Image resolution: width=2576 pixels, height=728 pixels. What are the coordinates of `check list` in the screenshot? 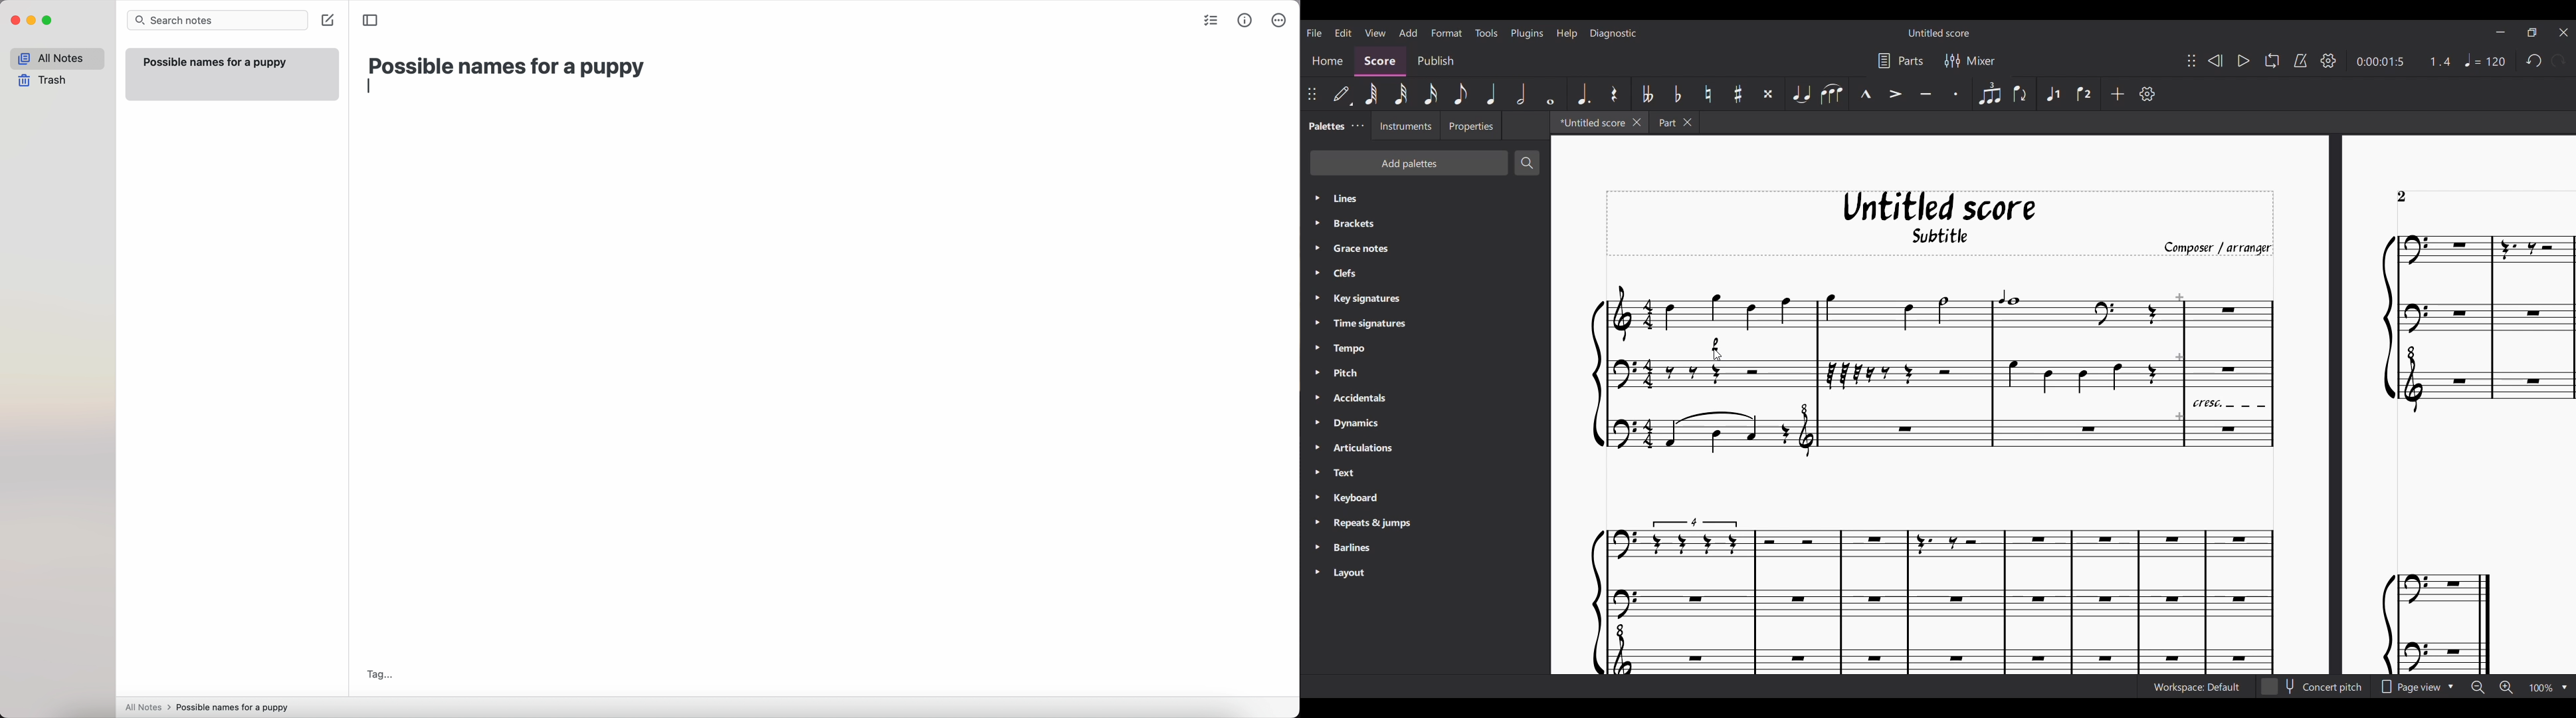 It's located at (1210, 22).